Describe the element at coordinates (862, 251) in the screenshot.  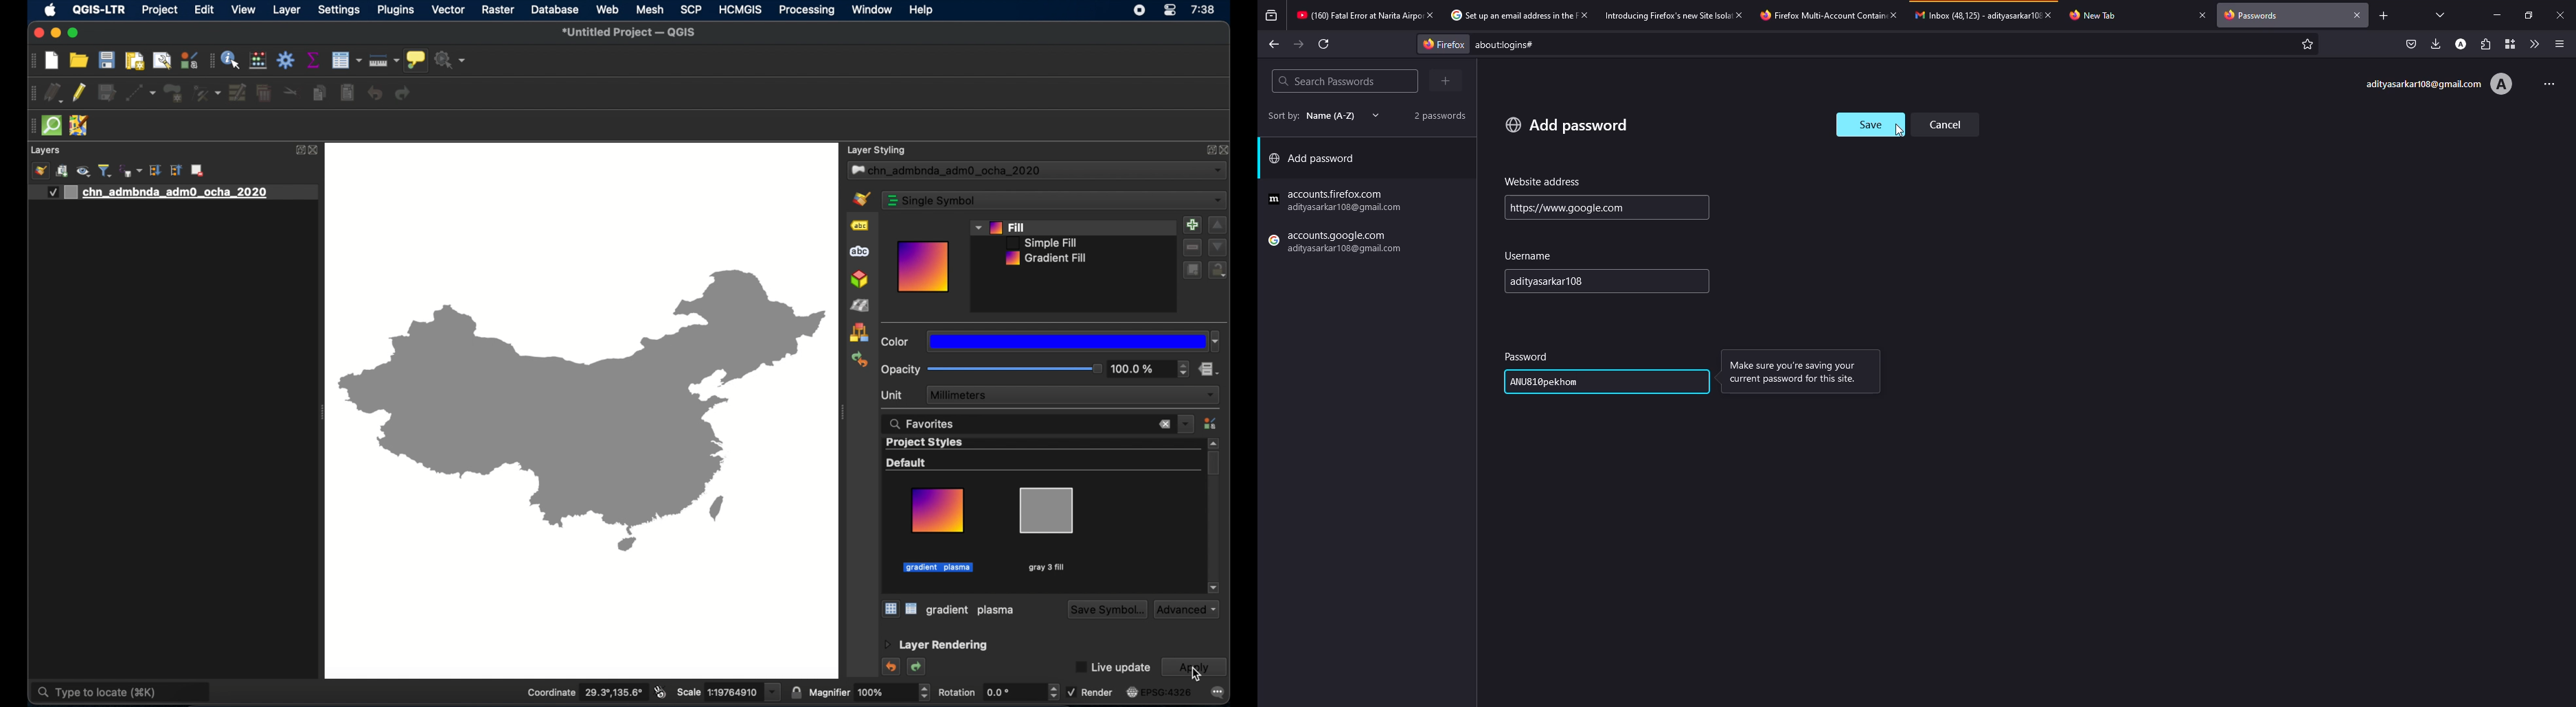
I see `masks` at that location.